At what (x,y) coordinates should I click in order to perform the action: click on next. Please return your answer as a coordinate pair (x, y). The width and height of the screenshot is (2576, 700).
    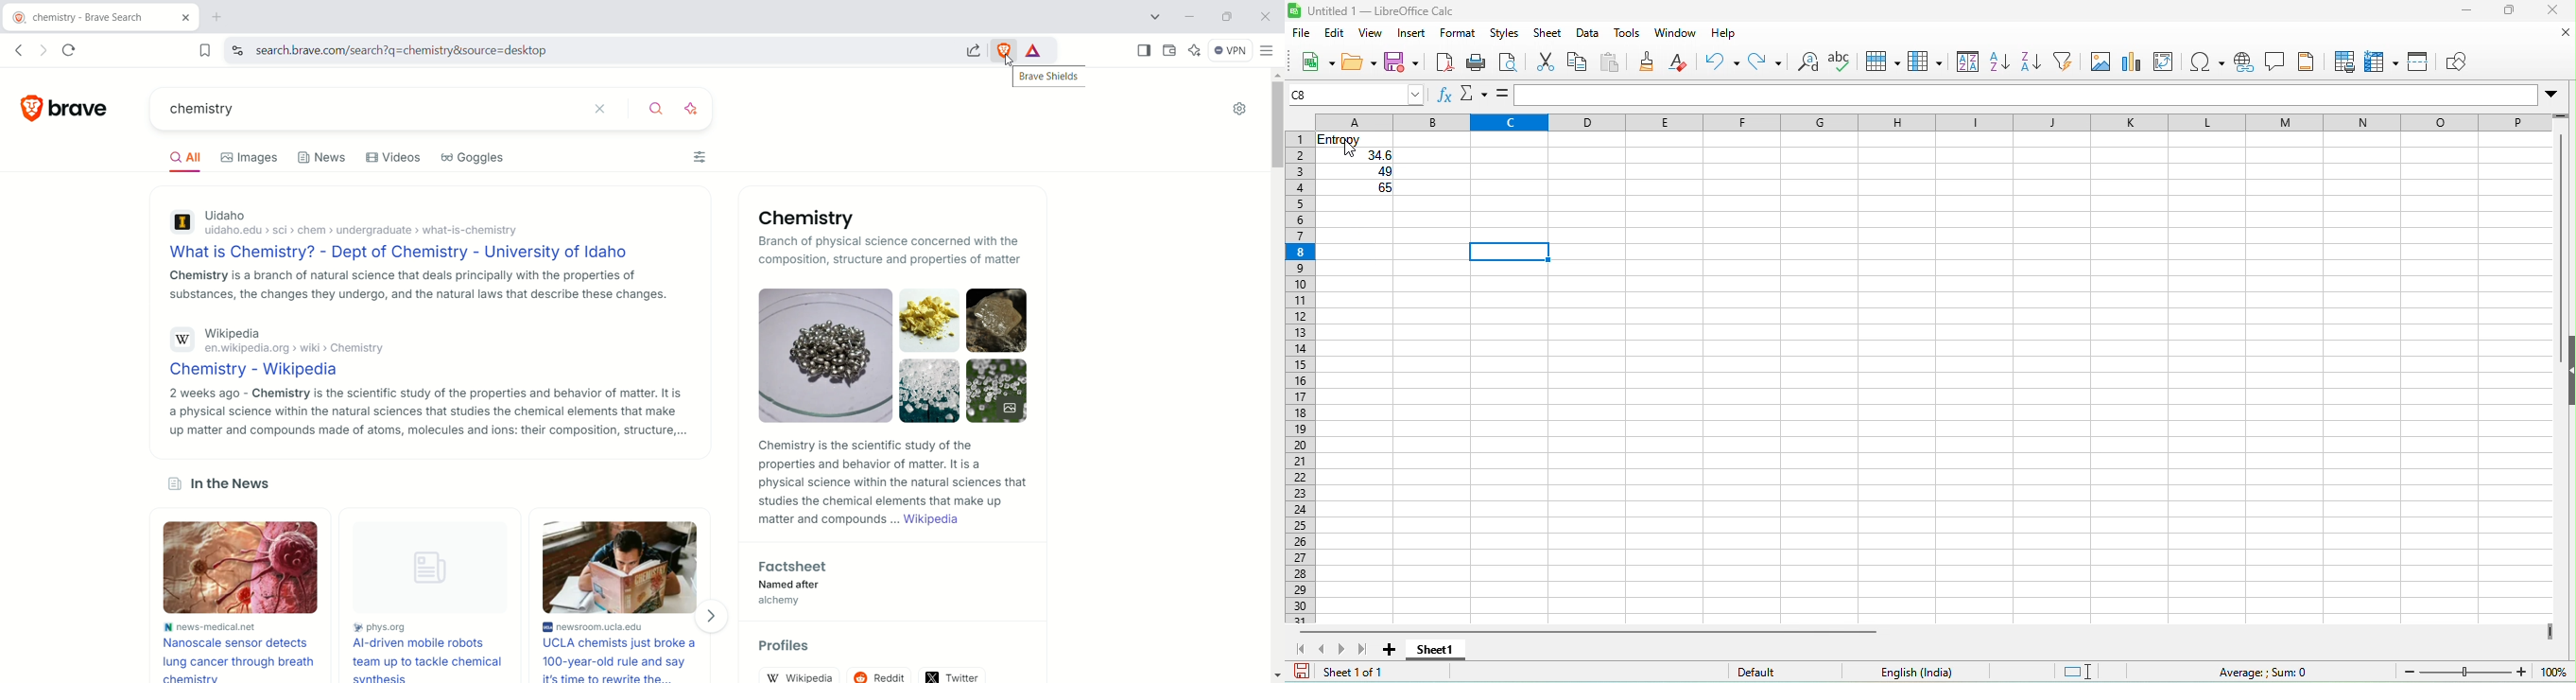
    Looking at the image, I should click on (713, 616).